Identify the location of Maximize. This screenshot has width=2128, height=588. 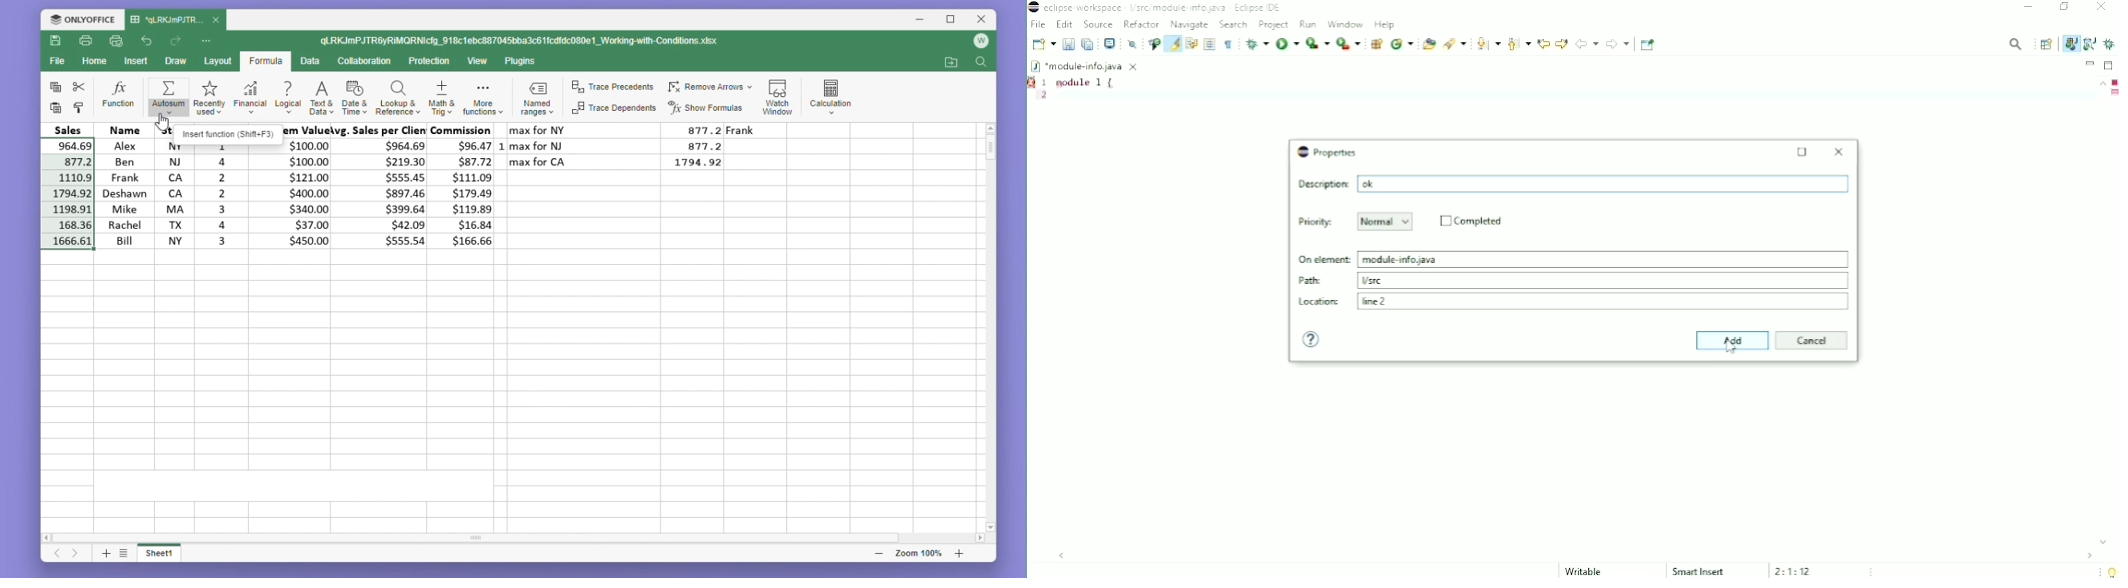
(2110, 64).